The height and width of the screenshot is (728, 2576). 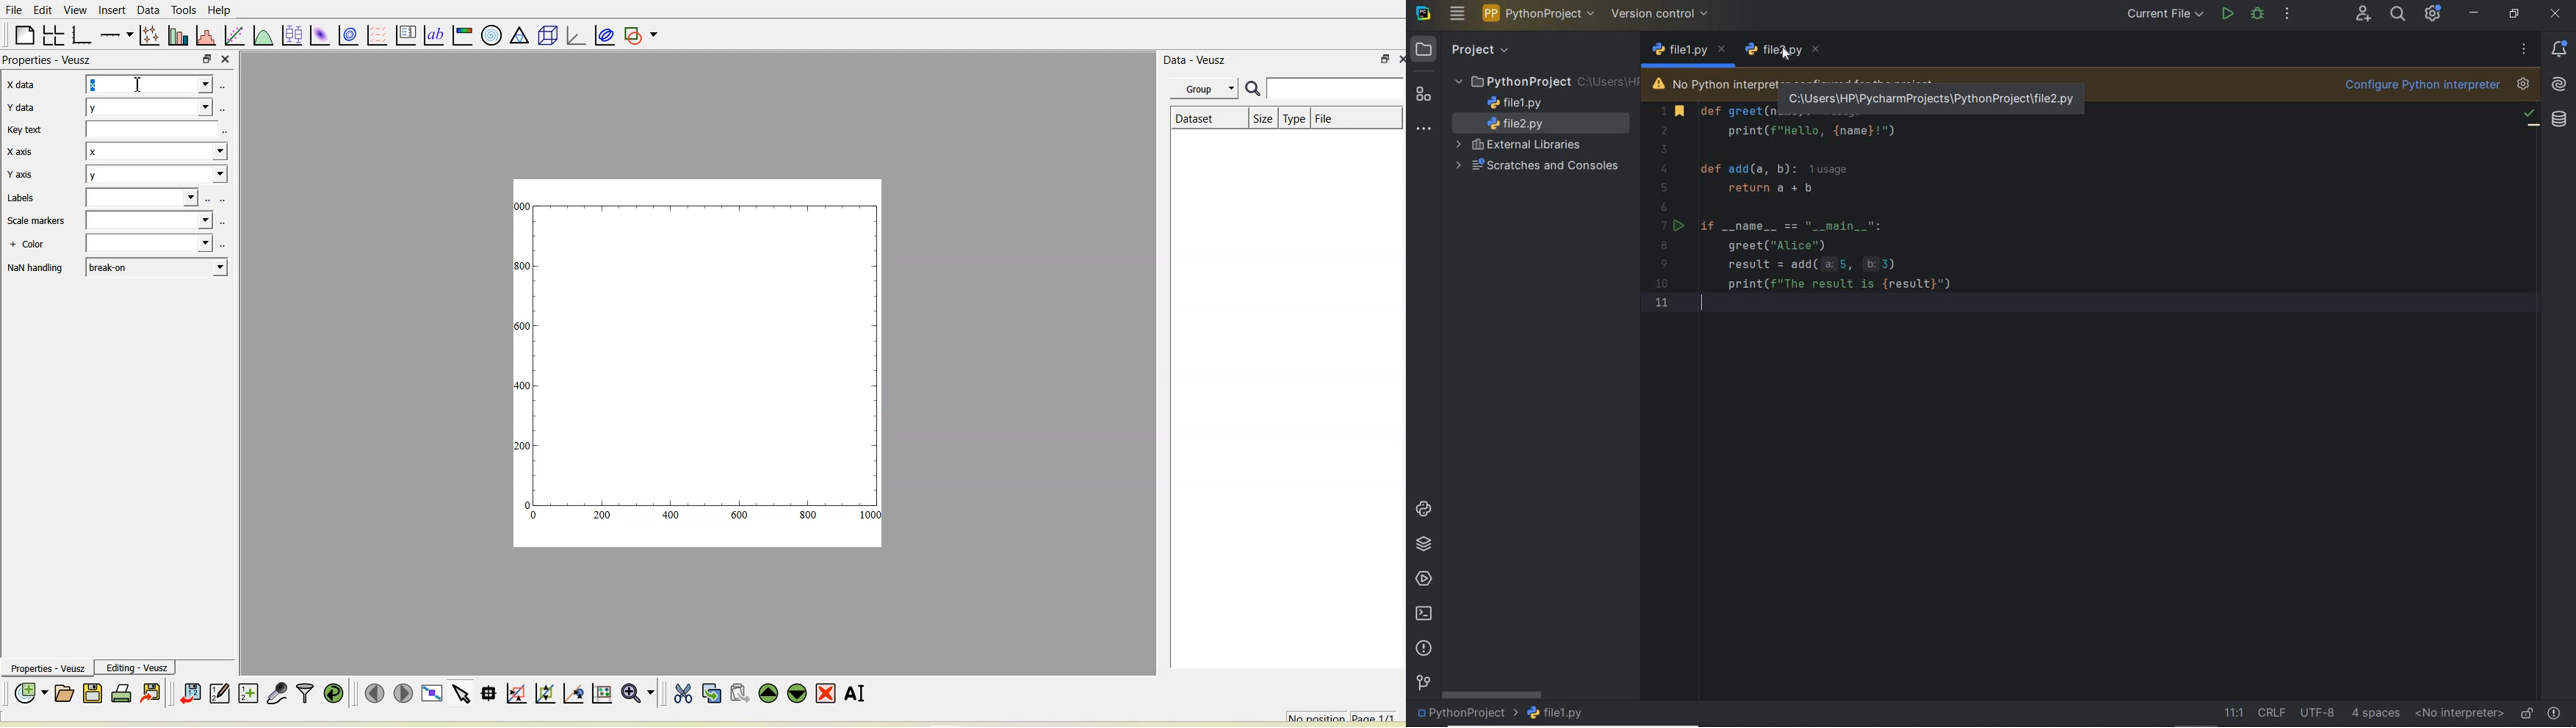 I want to click on Base graph, so click(x=81, y=35).